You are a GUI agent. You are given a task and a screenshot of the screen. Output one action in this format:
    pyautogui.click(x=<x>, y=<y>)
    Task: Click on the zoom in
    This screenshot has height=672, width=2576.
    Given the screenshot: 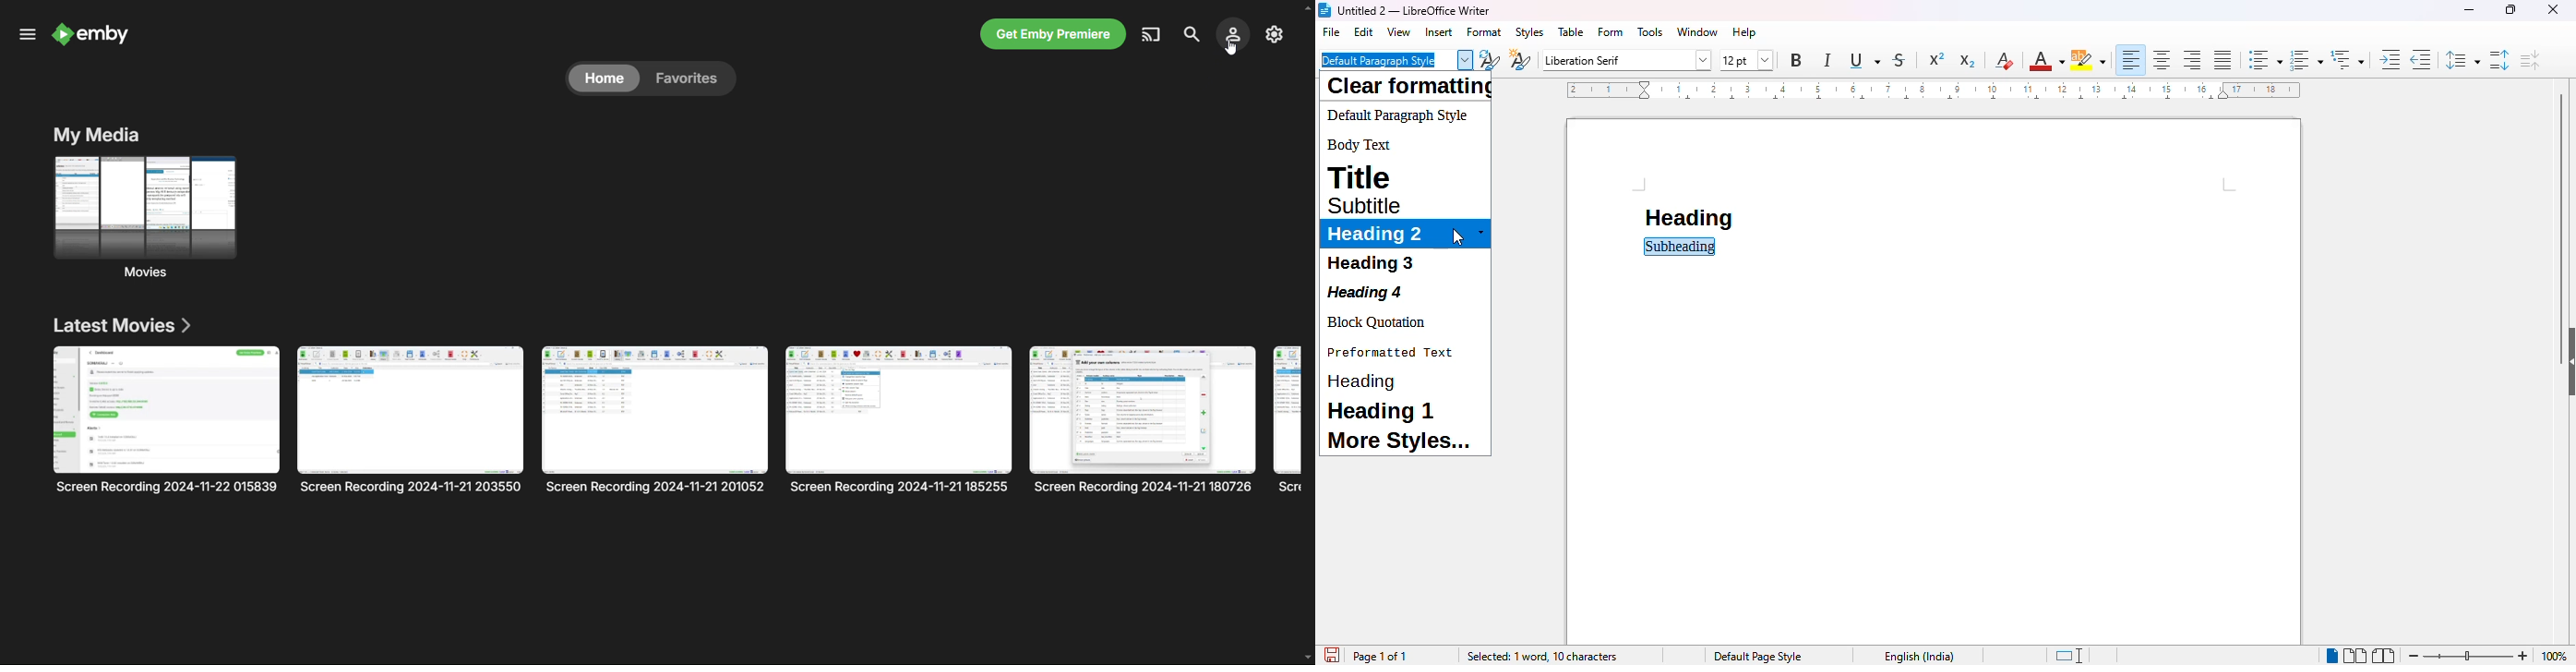 What is the action you would take?
    pyautogui.click(x=2522, y=656)
    